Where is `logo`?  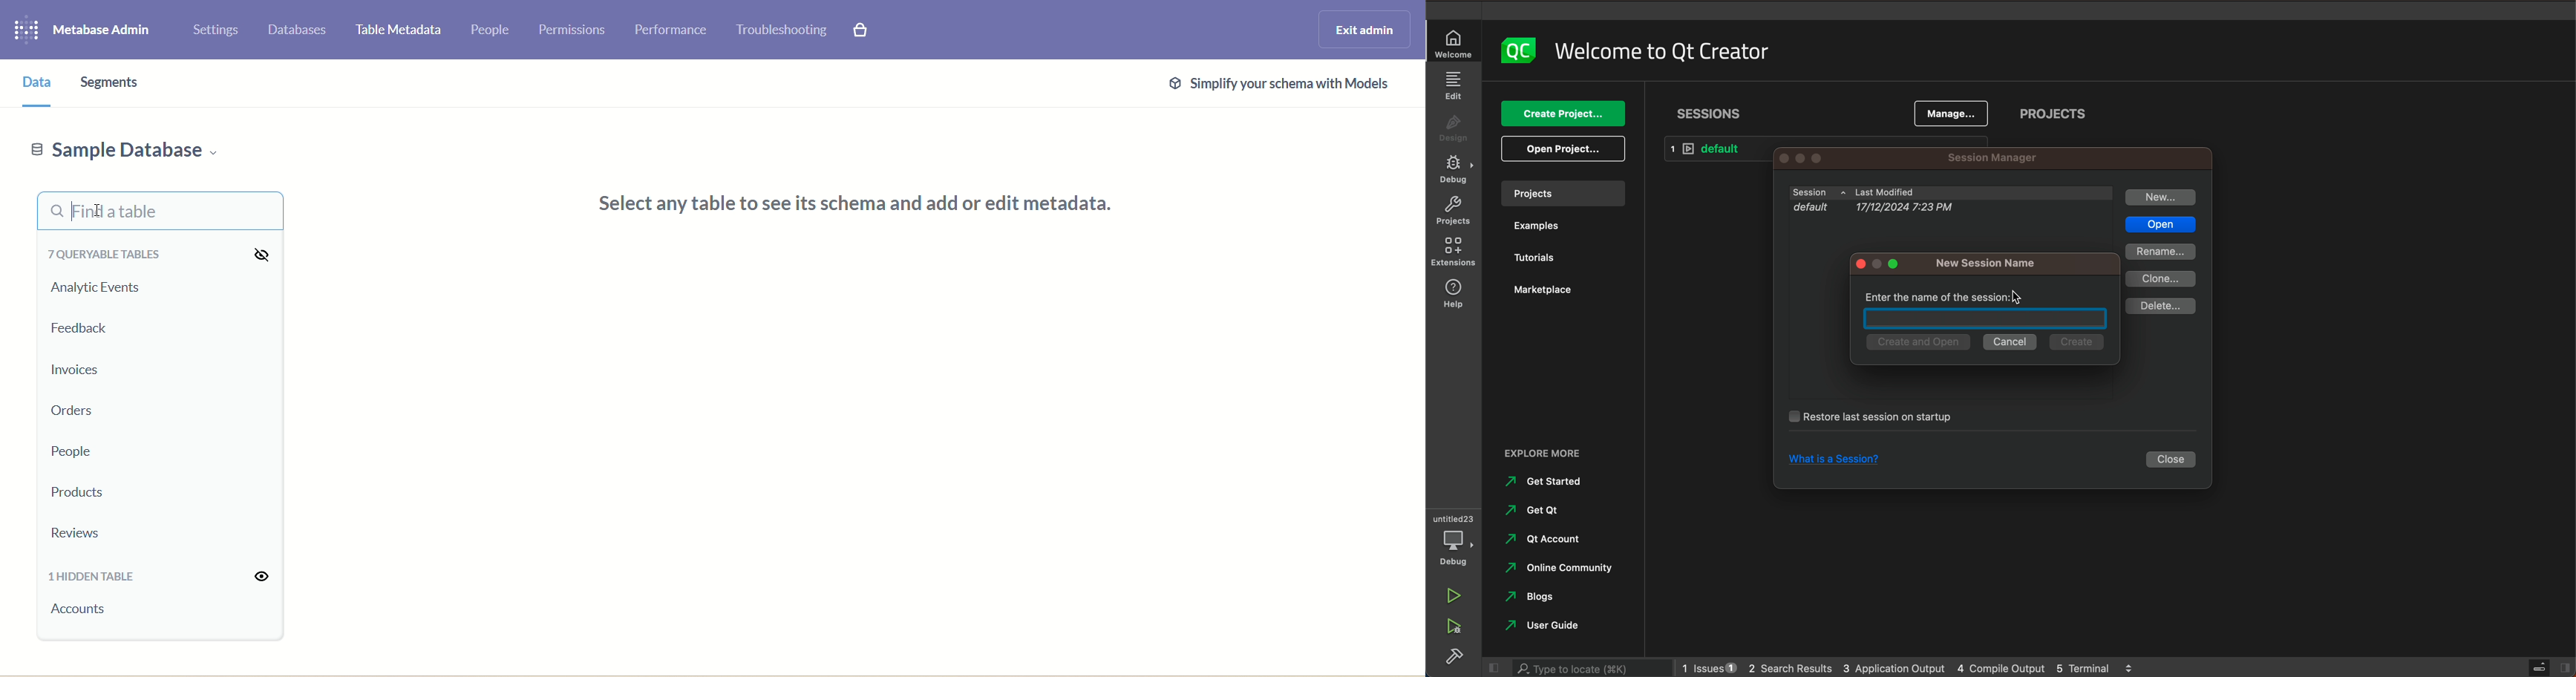
logo is located at coordinates (25, 28).